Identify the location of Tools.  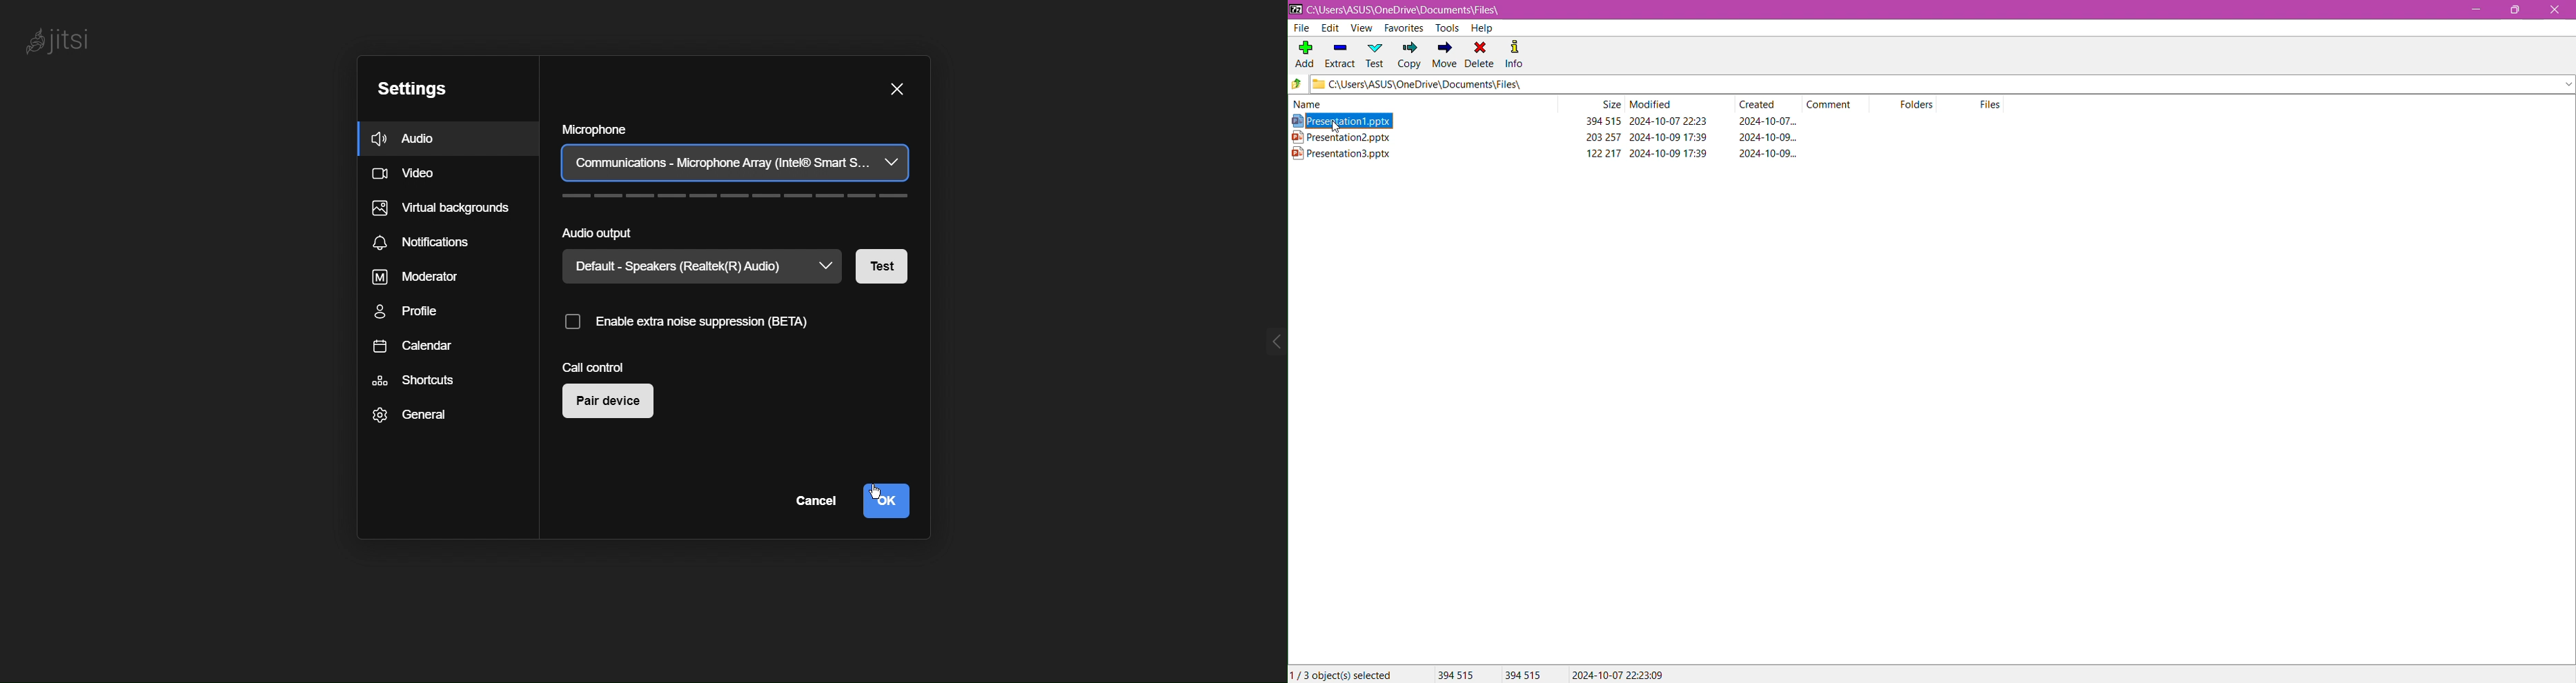
(1445, 28).